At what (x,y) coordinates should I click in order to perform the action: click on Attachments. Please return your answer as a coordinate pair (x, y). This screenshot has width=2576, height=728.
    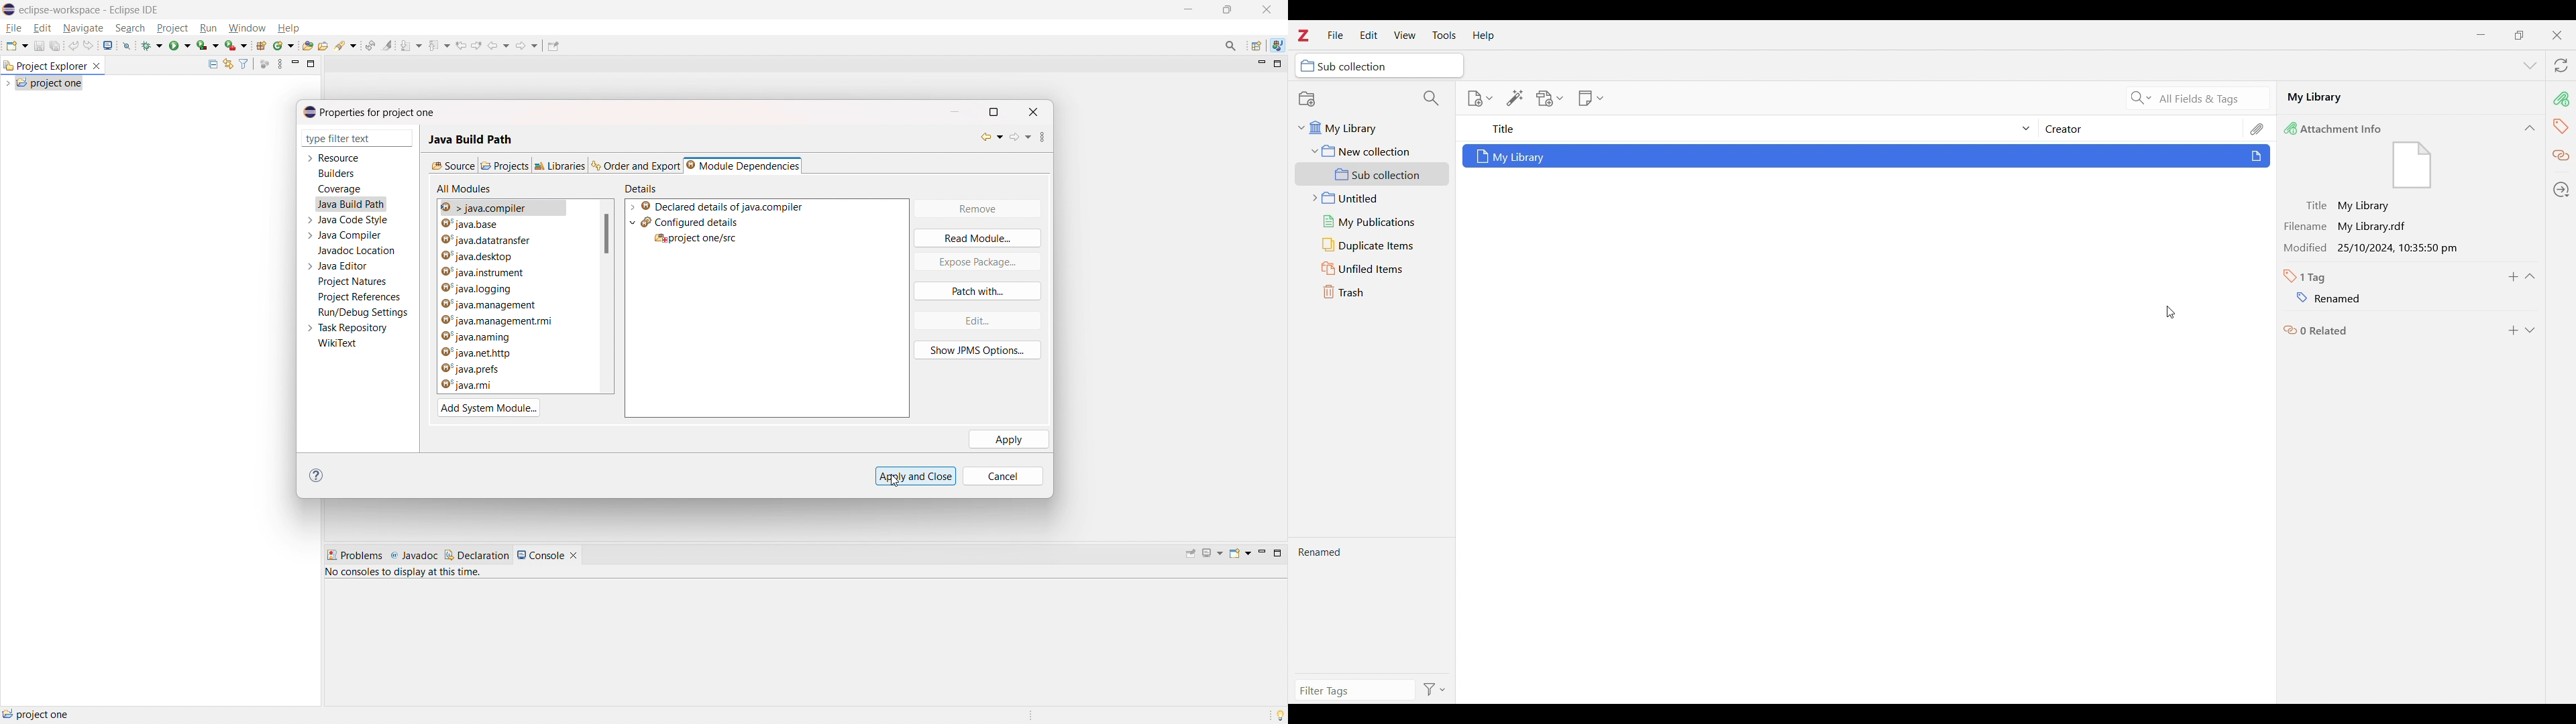
    Looking at the image, I should click on (2258, 129).